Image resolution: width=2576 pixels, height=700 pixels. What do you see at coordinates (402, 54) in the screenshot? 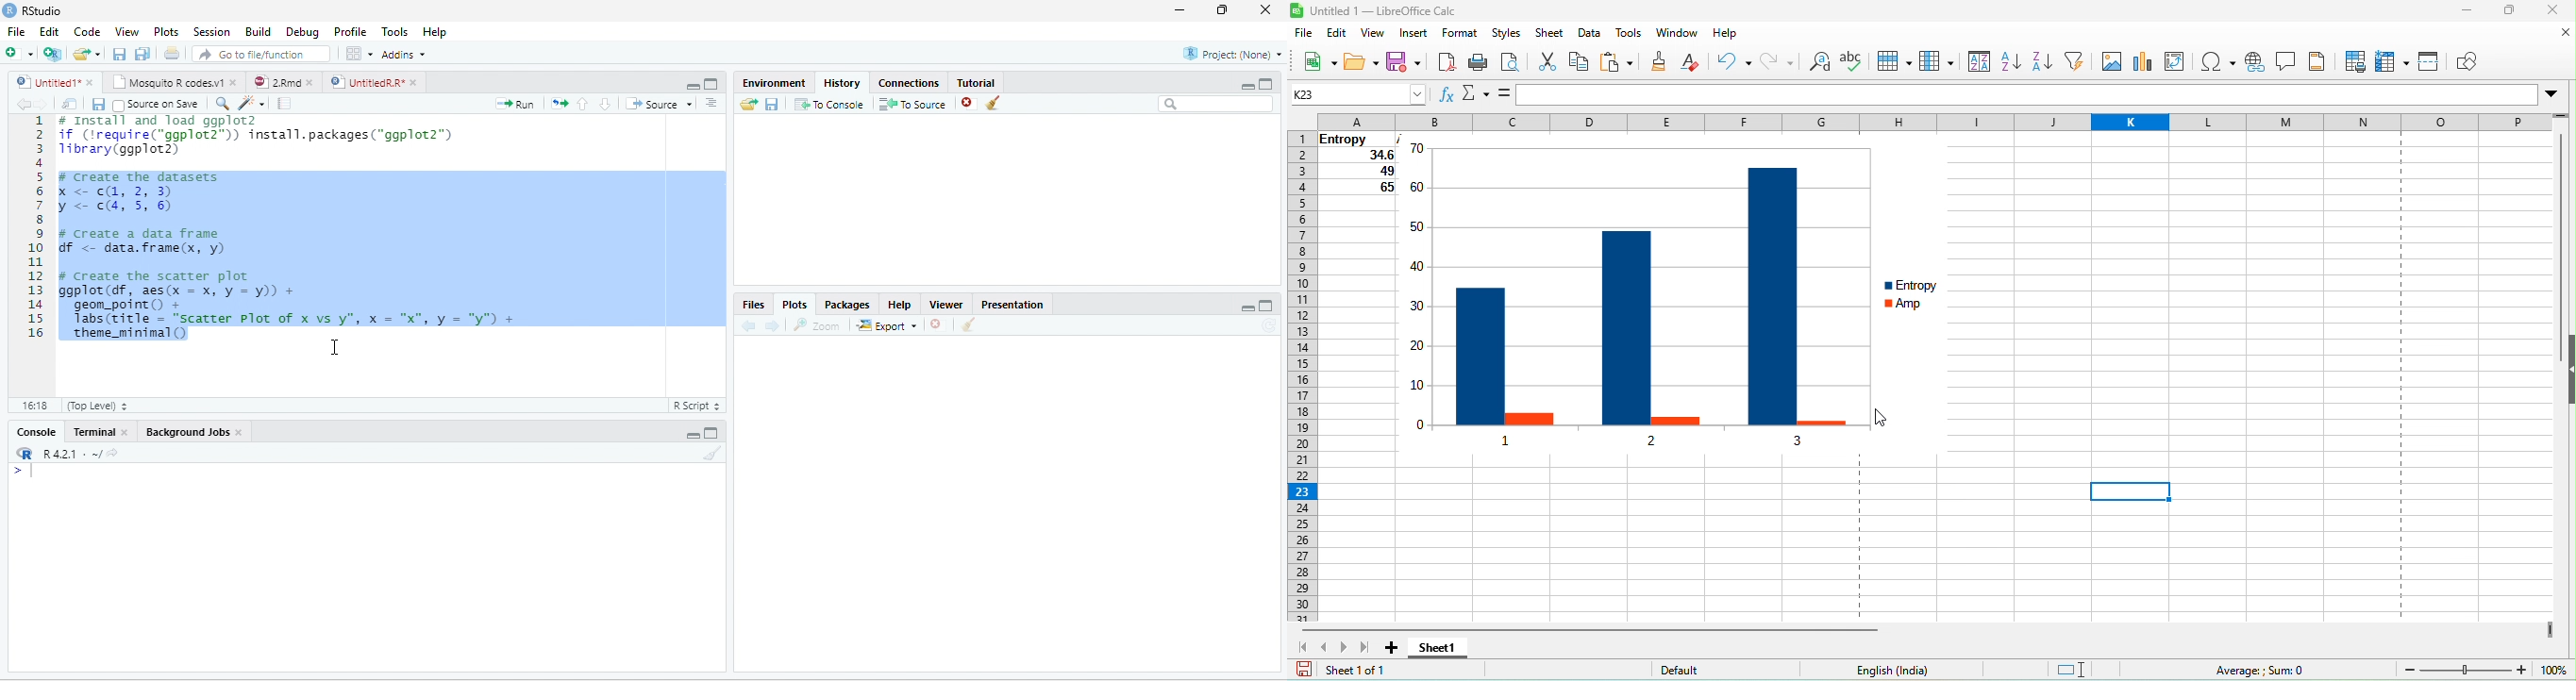
I see `Addins` at bounding box center [402, 54].